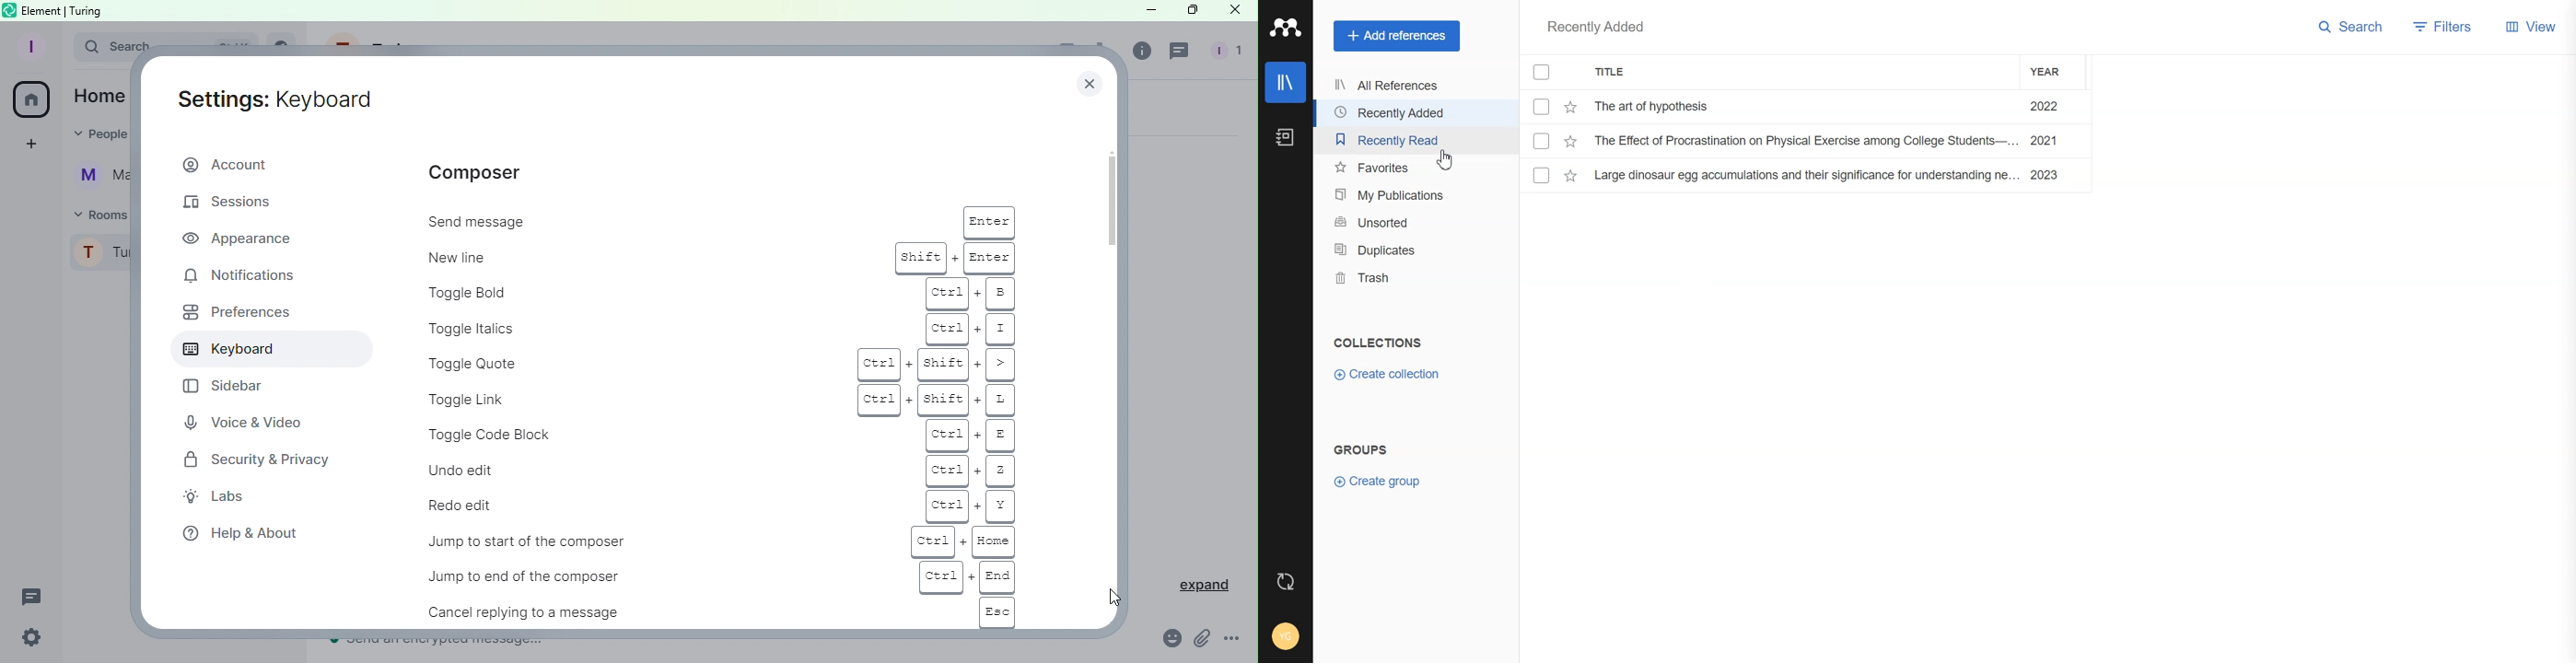 The height and width of the screenshot is (672, 2576). What do you see at coordinates (997, 613) in the screenshot?
I see `esc` at bounding box center [997, 613].